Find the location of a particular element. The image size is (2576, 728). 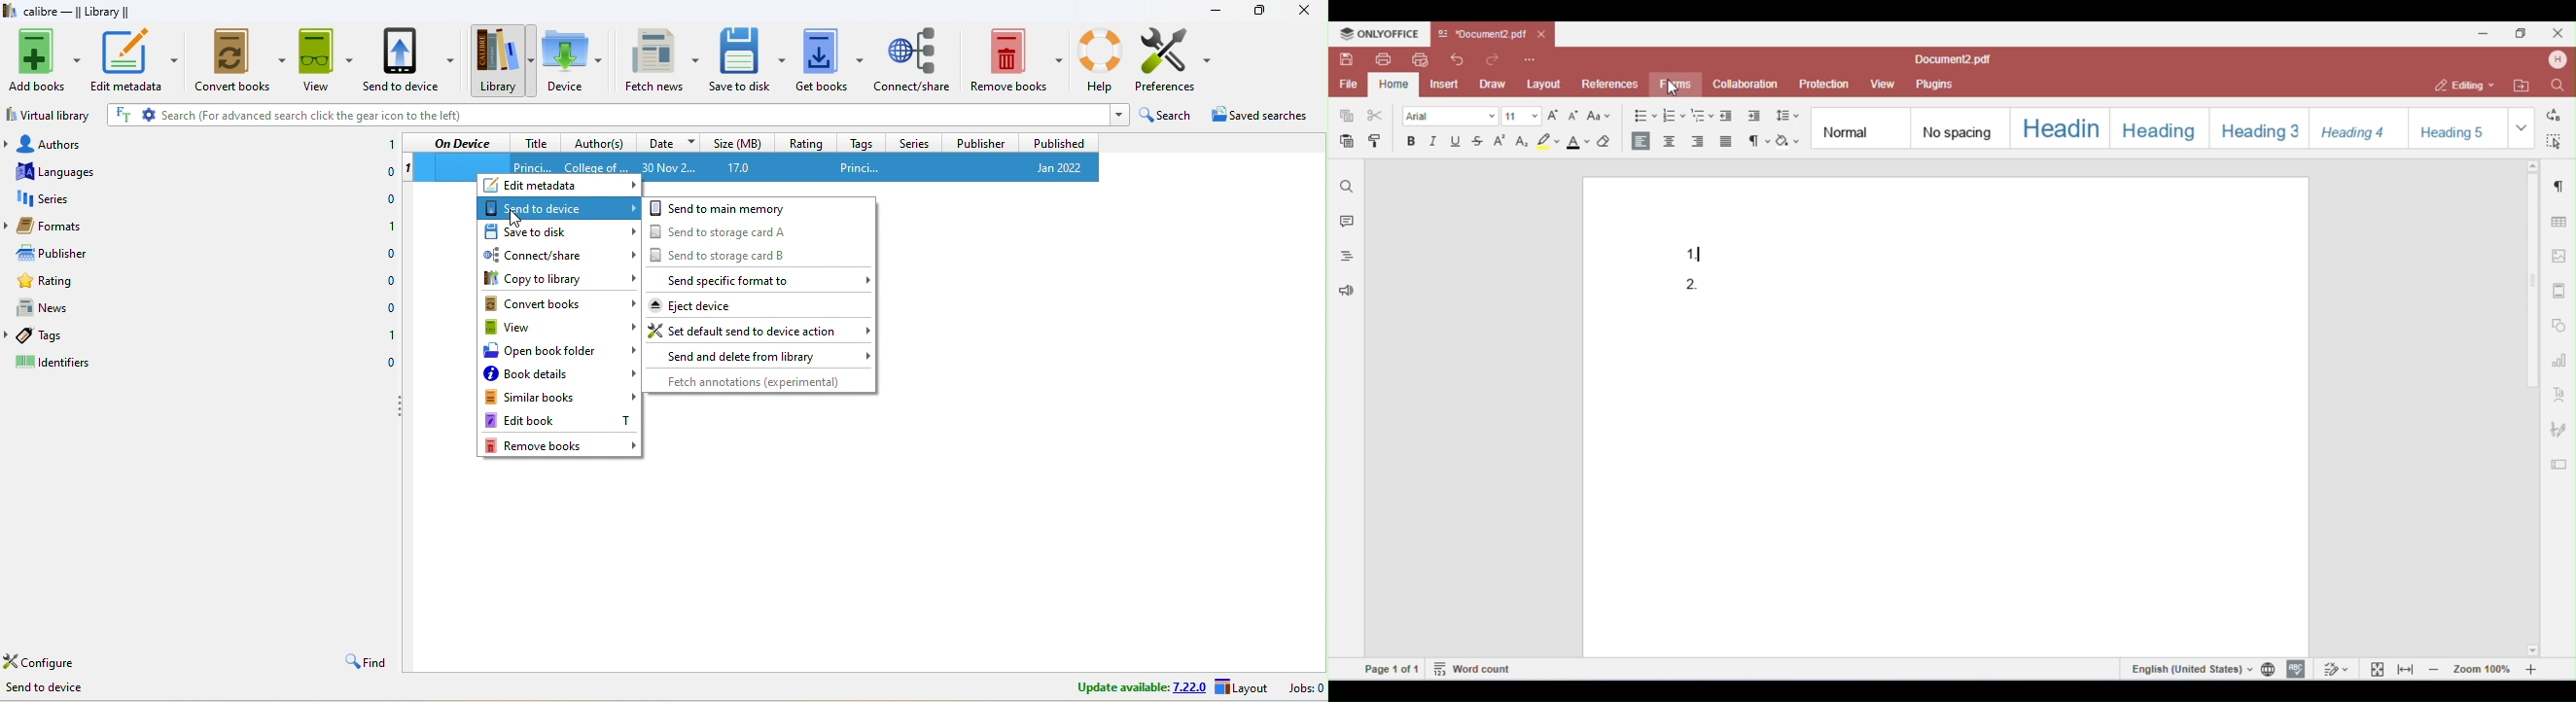

series is located at coordinates (912, 141).